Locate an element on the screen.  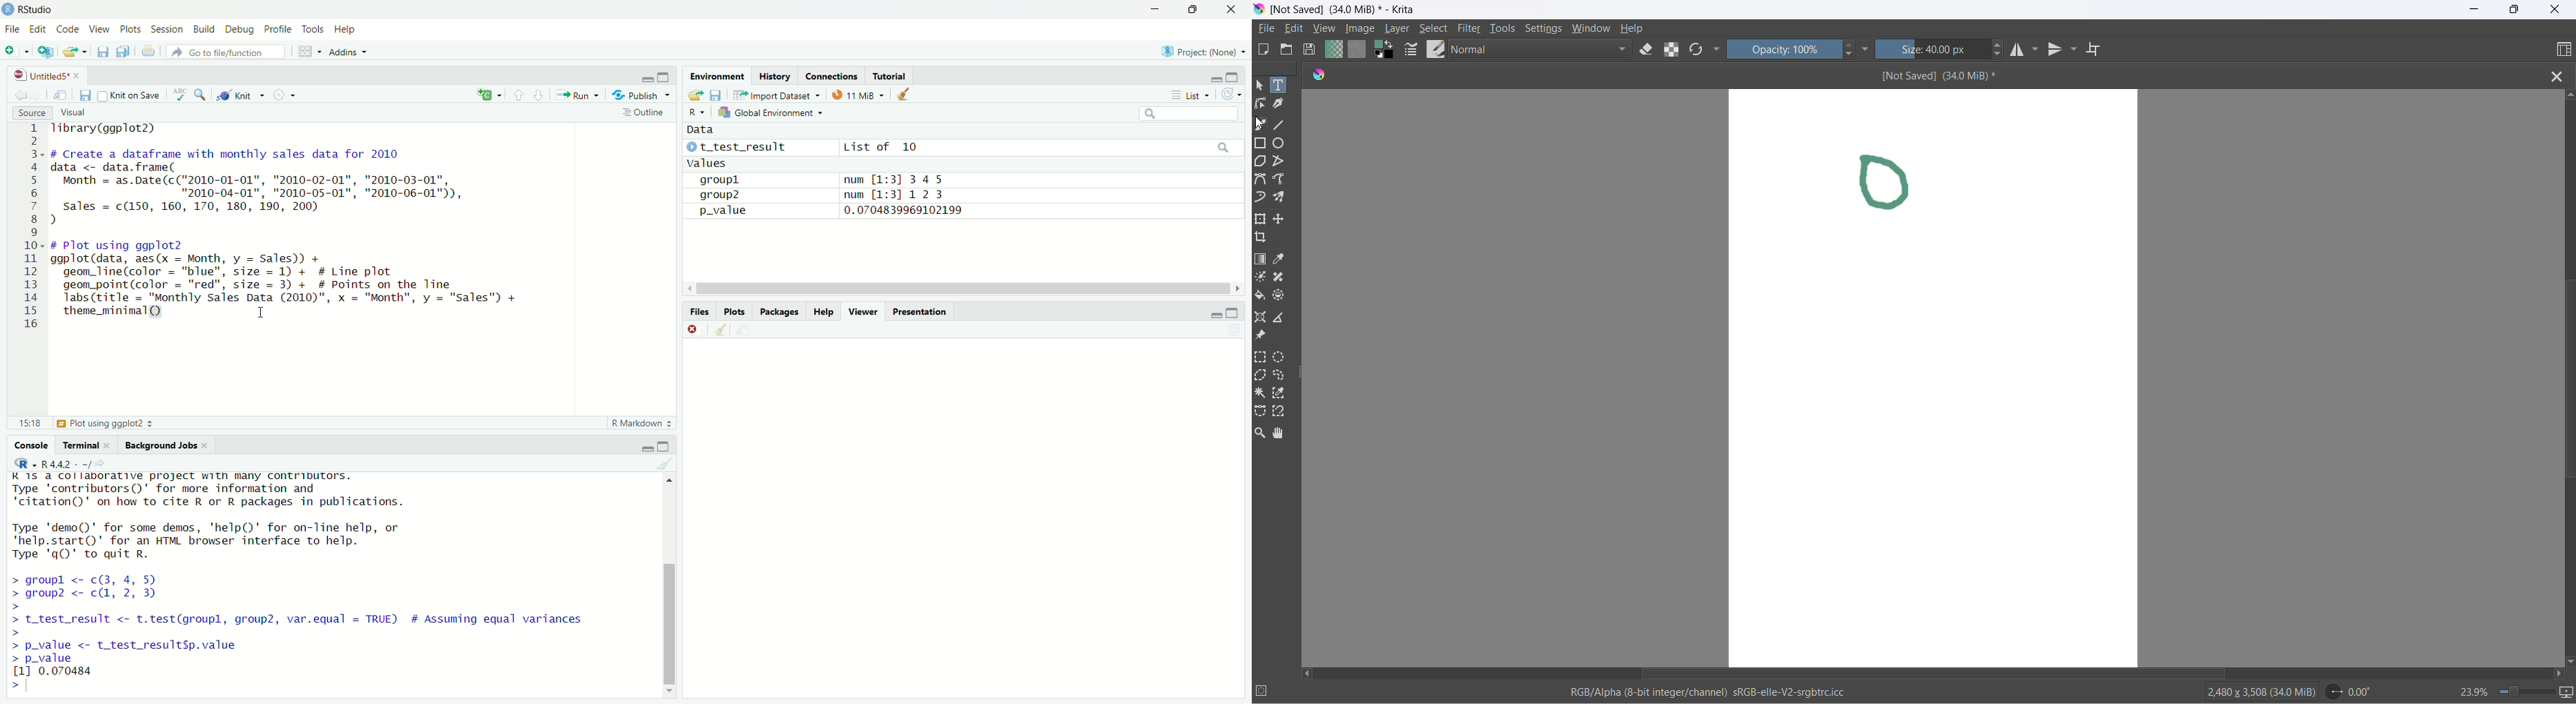
List + is located at coordinates (1189, 95).